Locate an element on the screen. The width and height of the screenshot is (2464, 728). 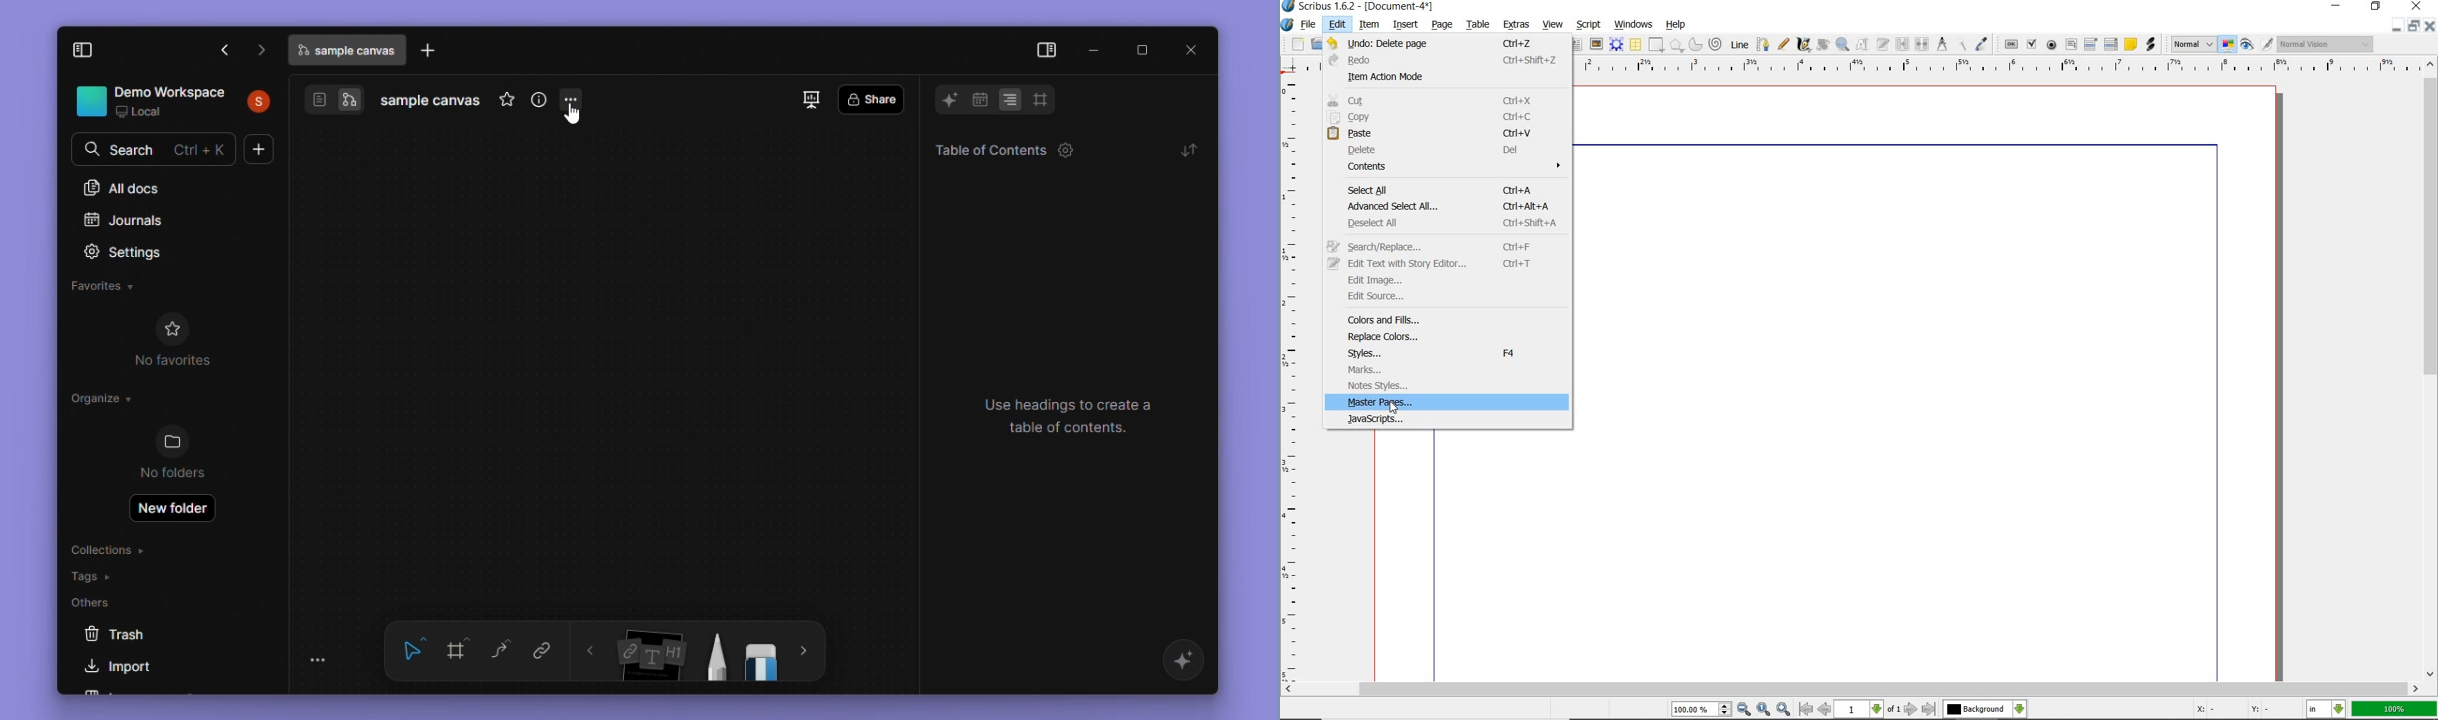
edit image is located at coordinates (1449, 279).